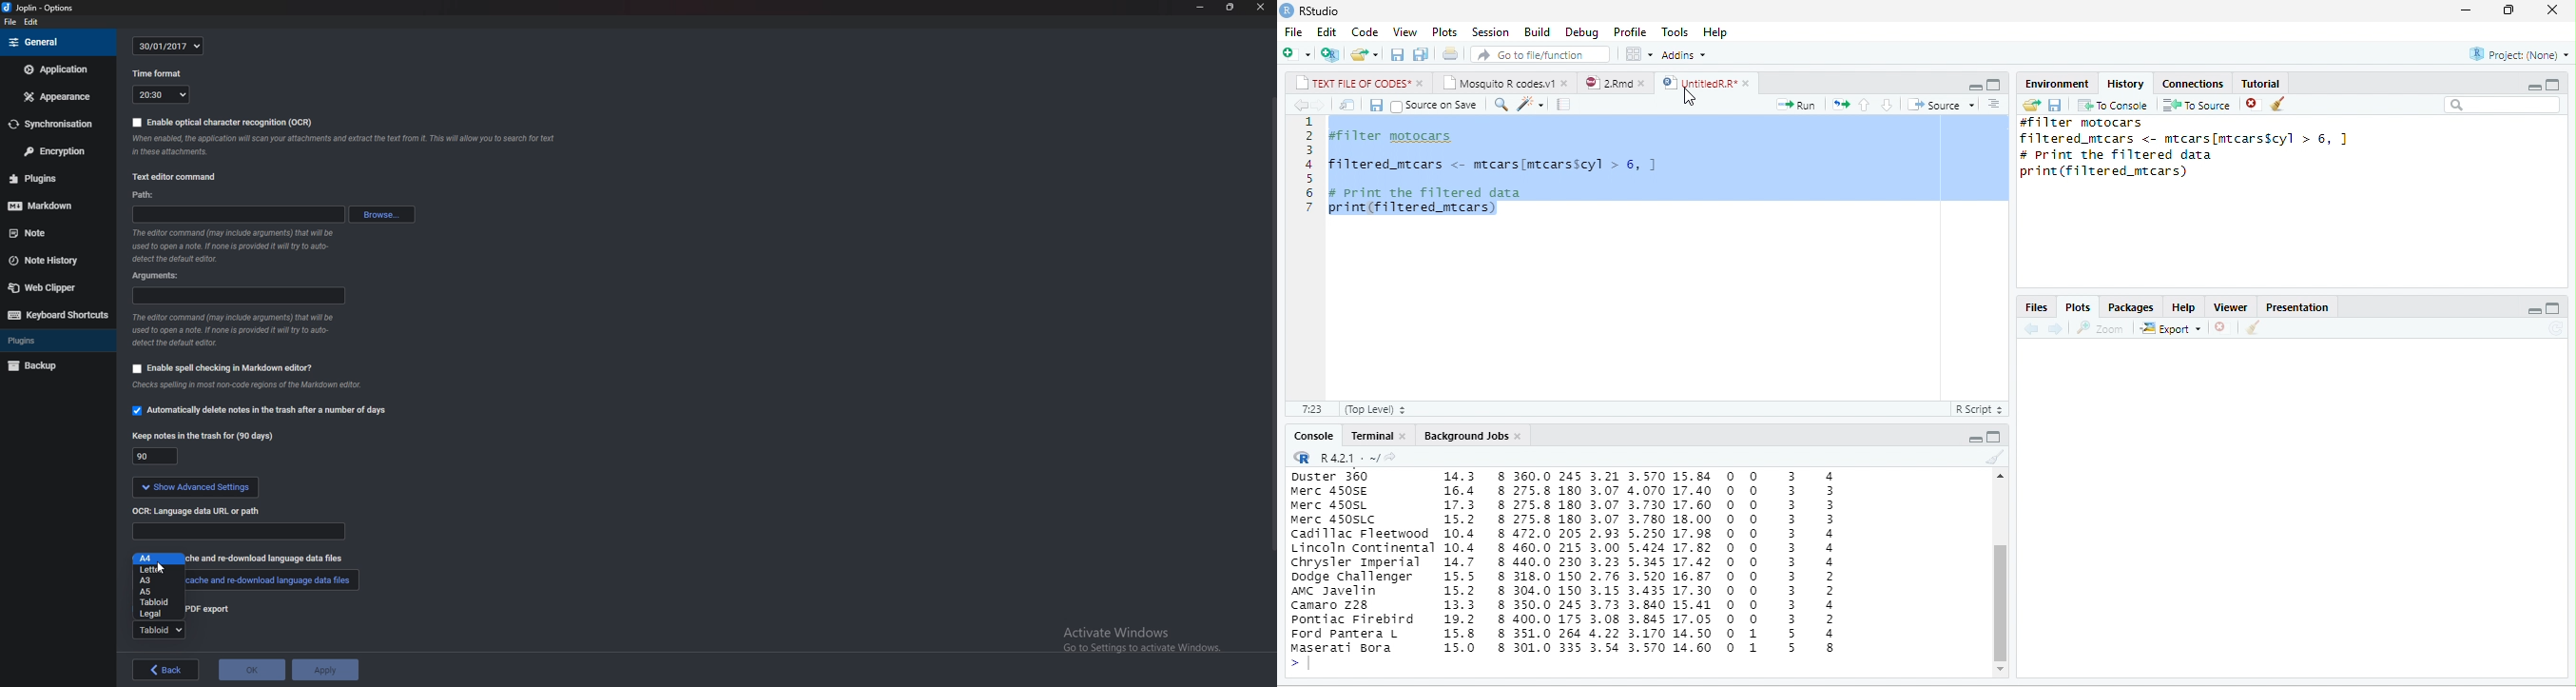 The image size is (2576, 700). I want to click on print, so click(1450, 53).